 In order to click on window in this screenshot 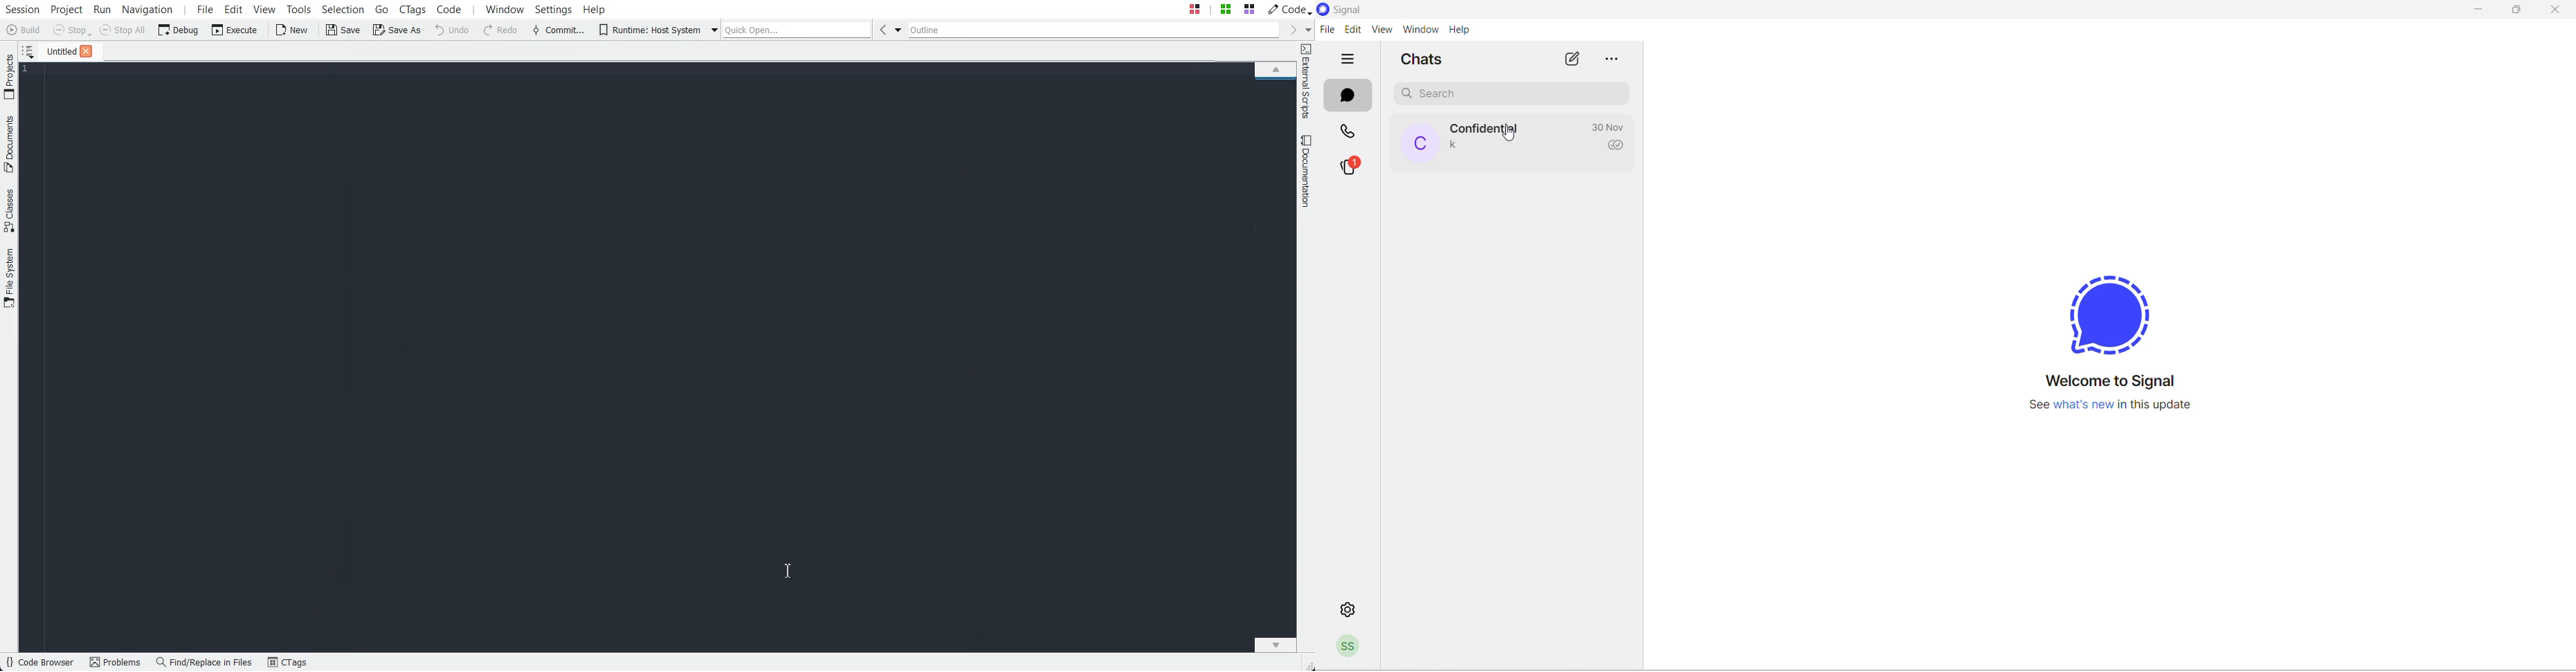, I will do `click(1418, 29)`.